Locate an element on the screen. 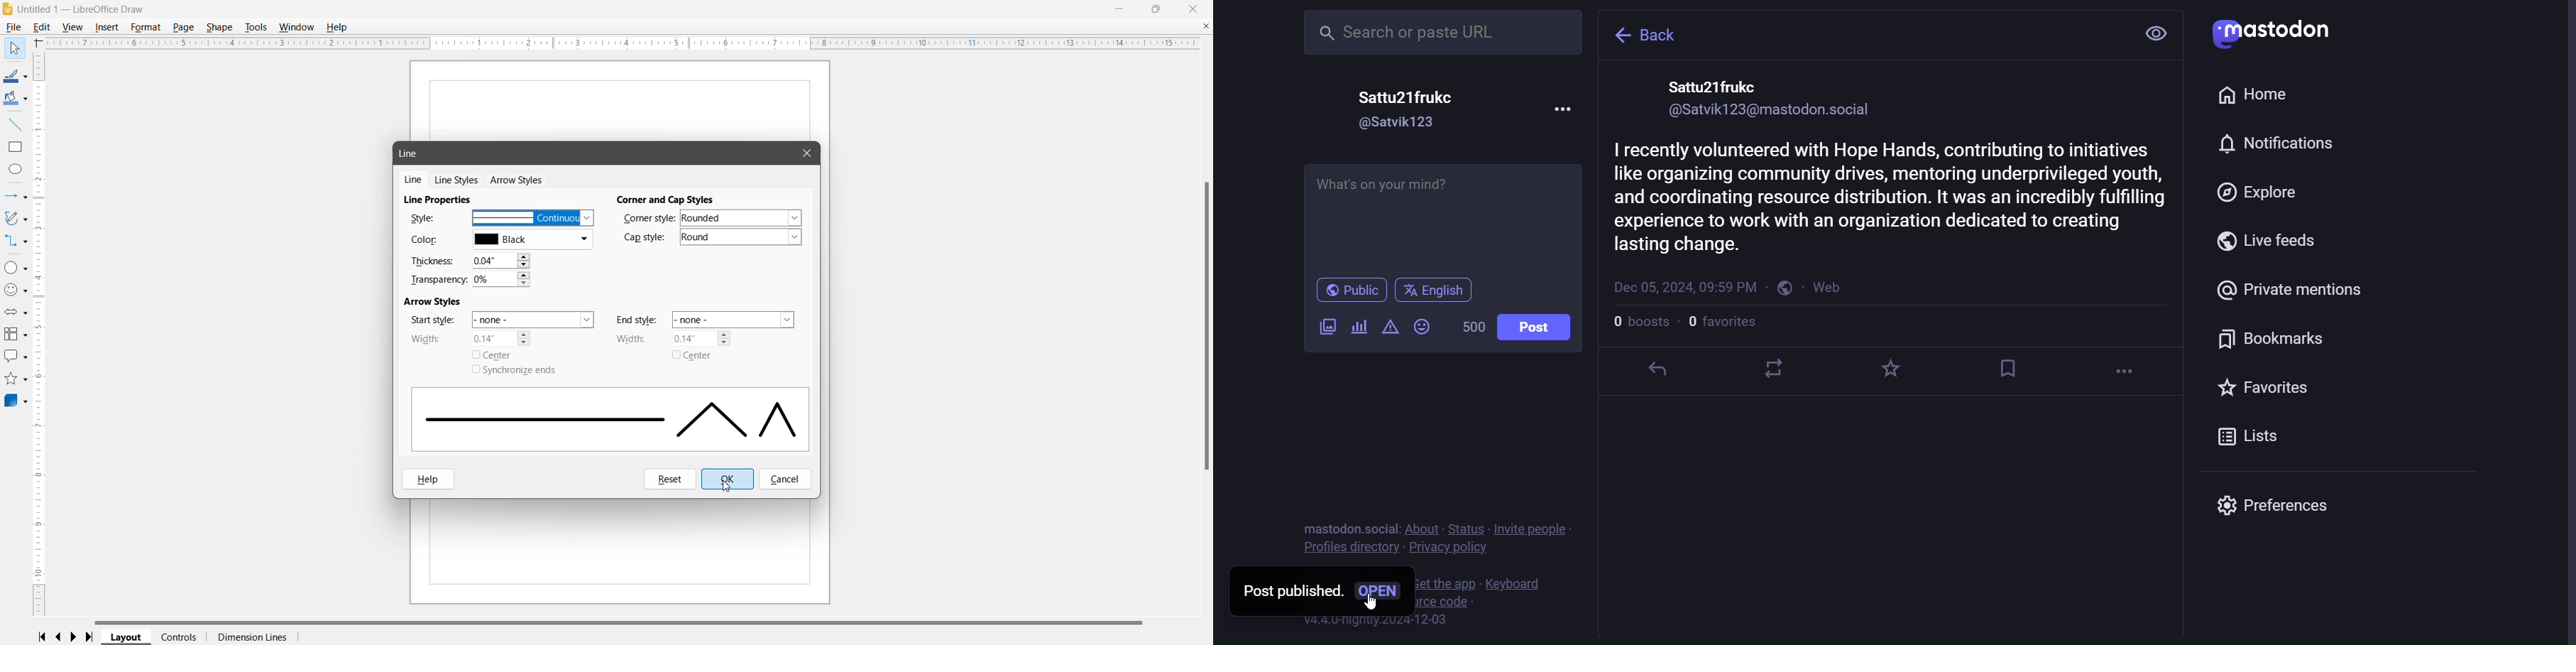 The height and width of the screenshot is (672, 2576). Corner and Cap Styles is located at coordinates (666, 199).